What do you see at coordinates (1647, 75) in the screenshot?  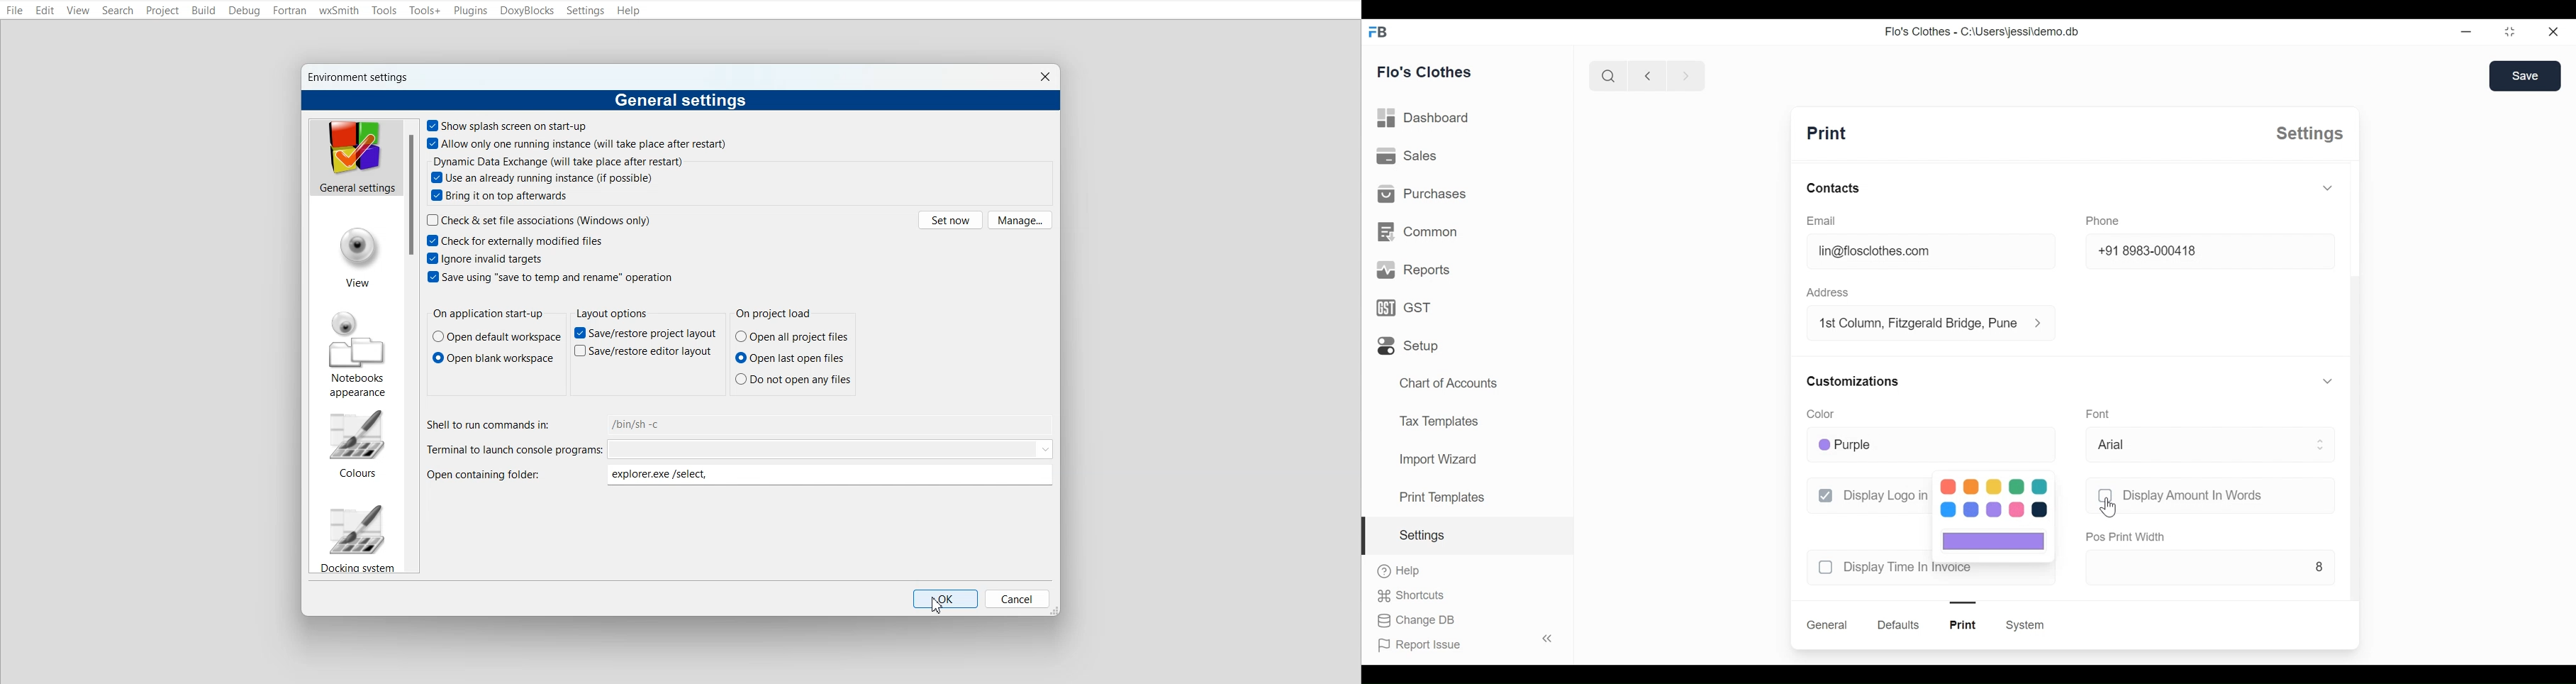 I see `previous` at bounding box center [1647, 75].